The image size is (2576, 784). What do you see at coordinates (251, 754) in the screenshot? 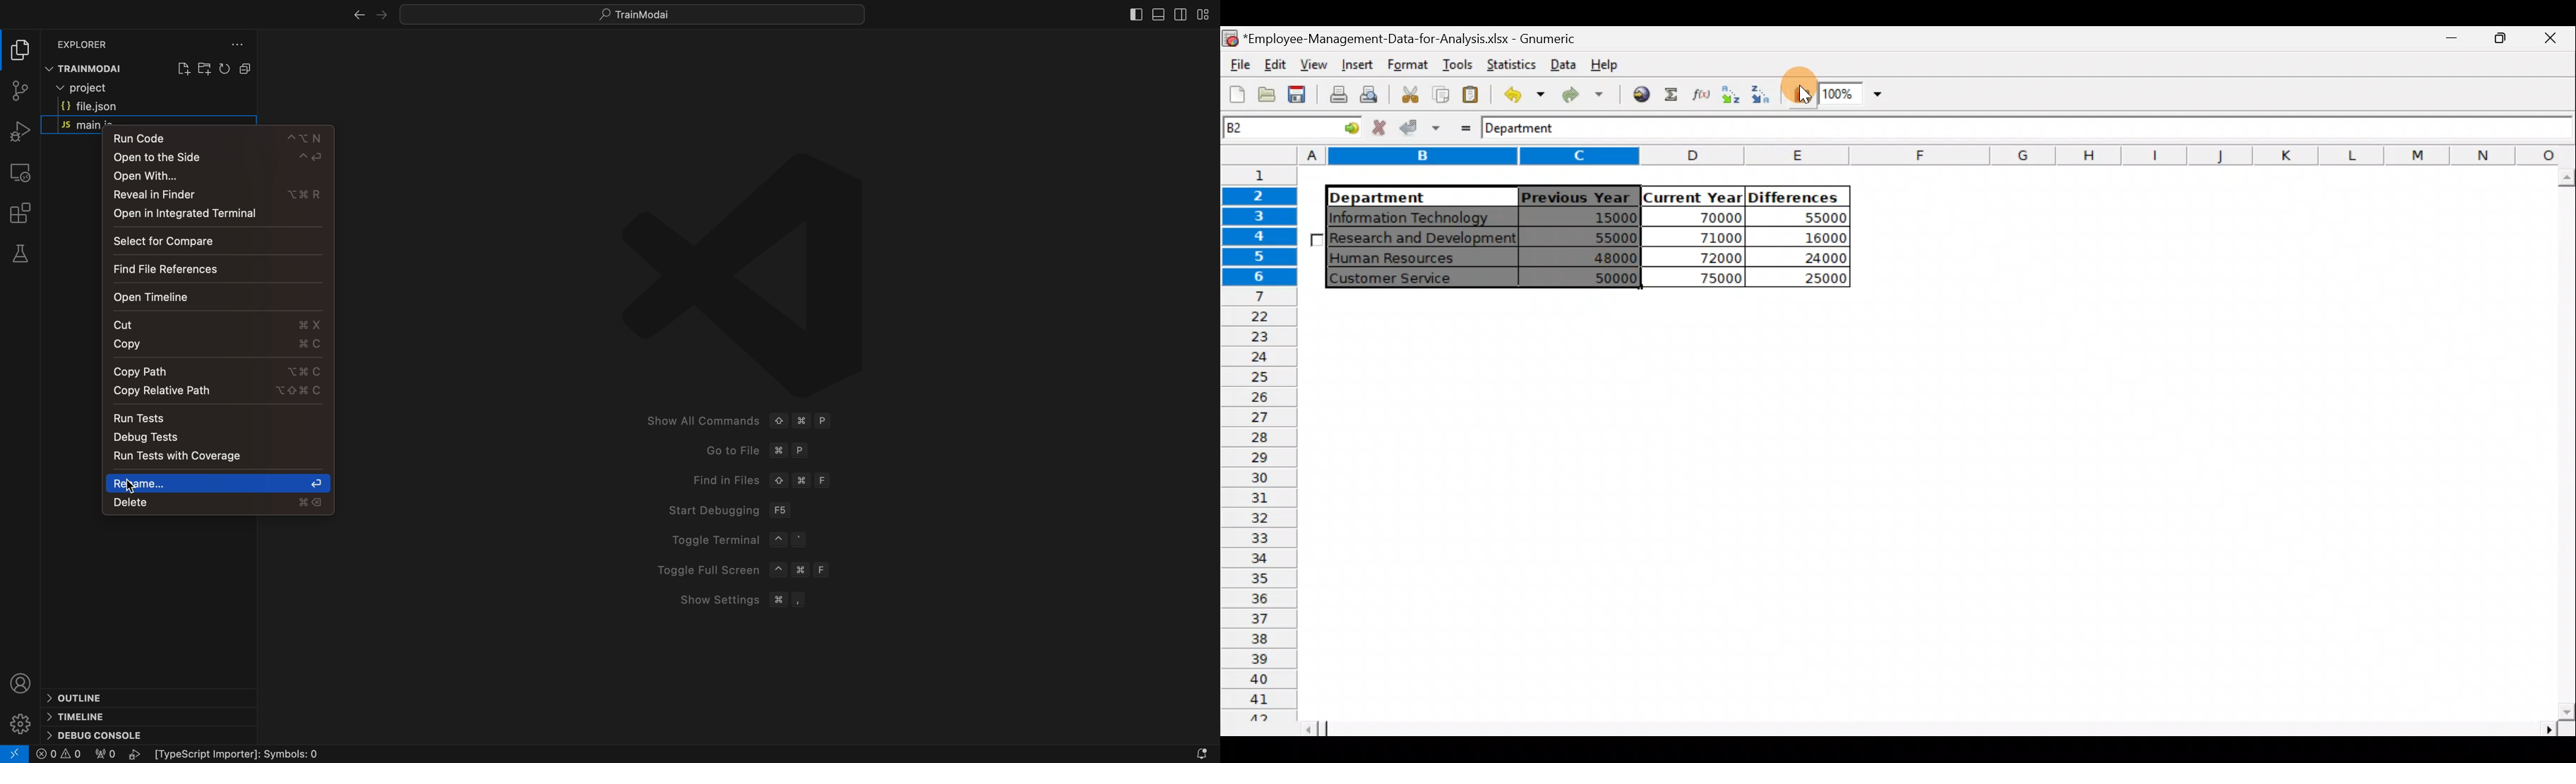
I see `Typescript` at bounding box center [251, 754].